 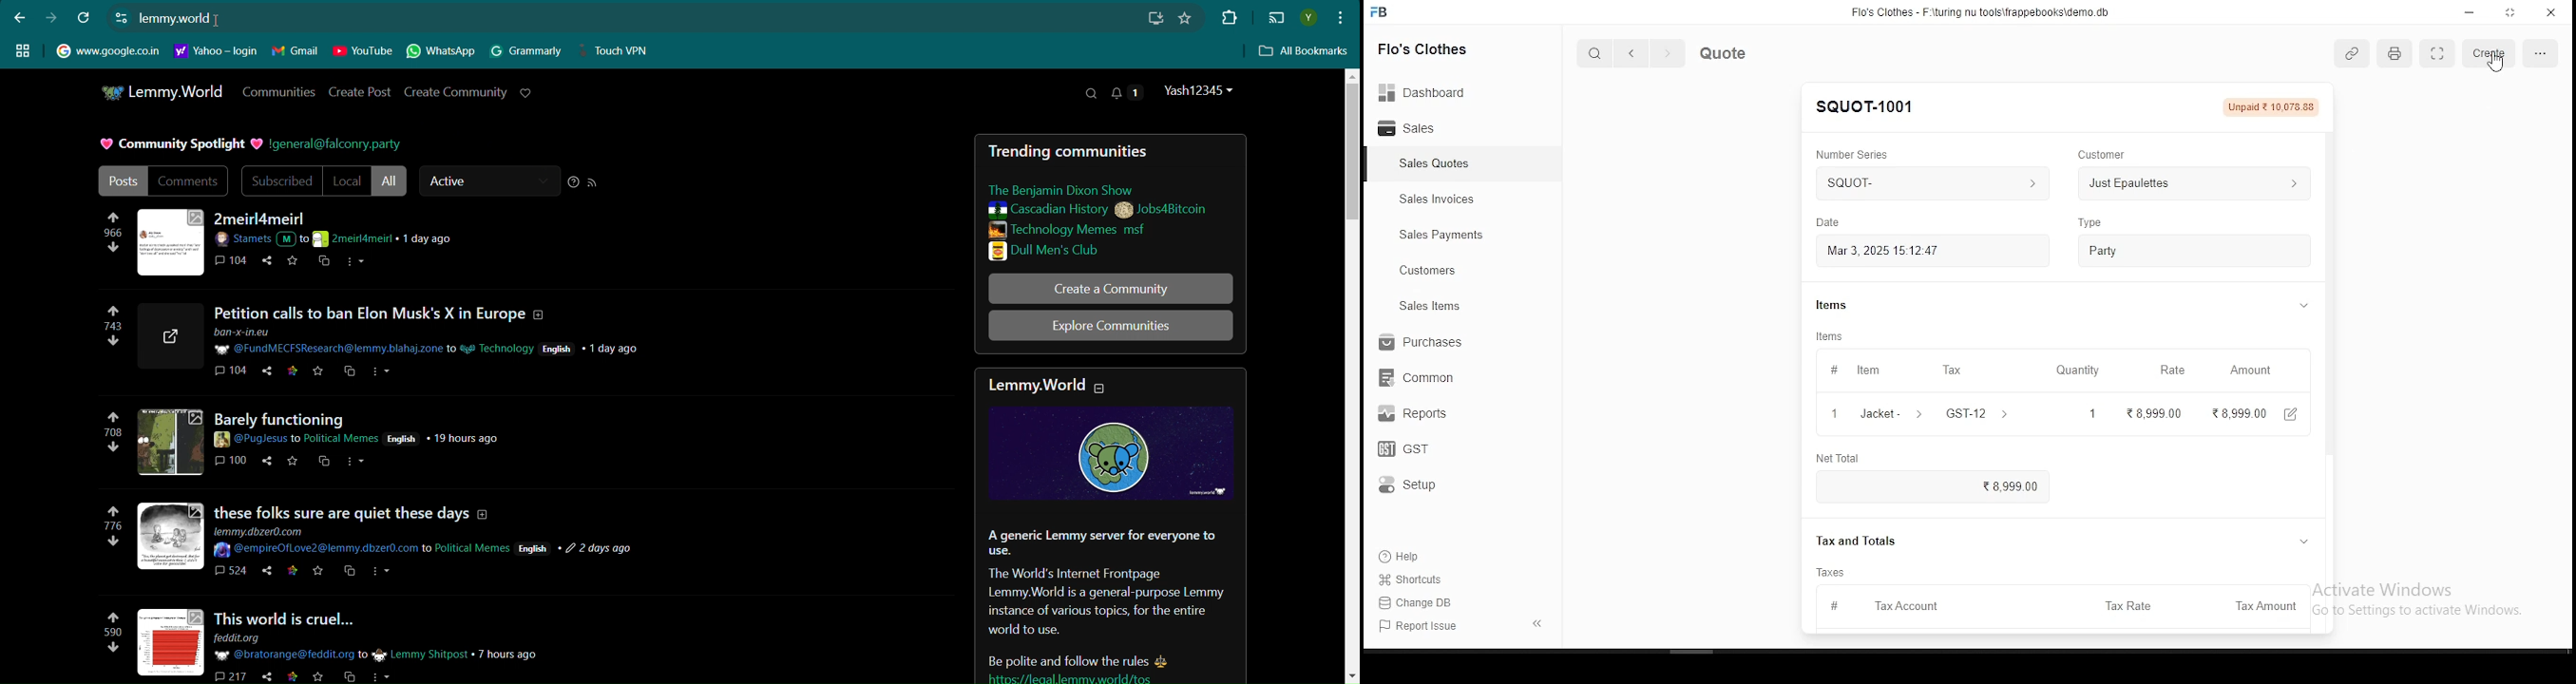 What do you see at coordinates (1934, 249) in the screenshot?
I see `Mar 3, 2025 15:12:47` at bounding box center [1934, 249].